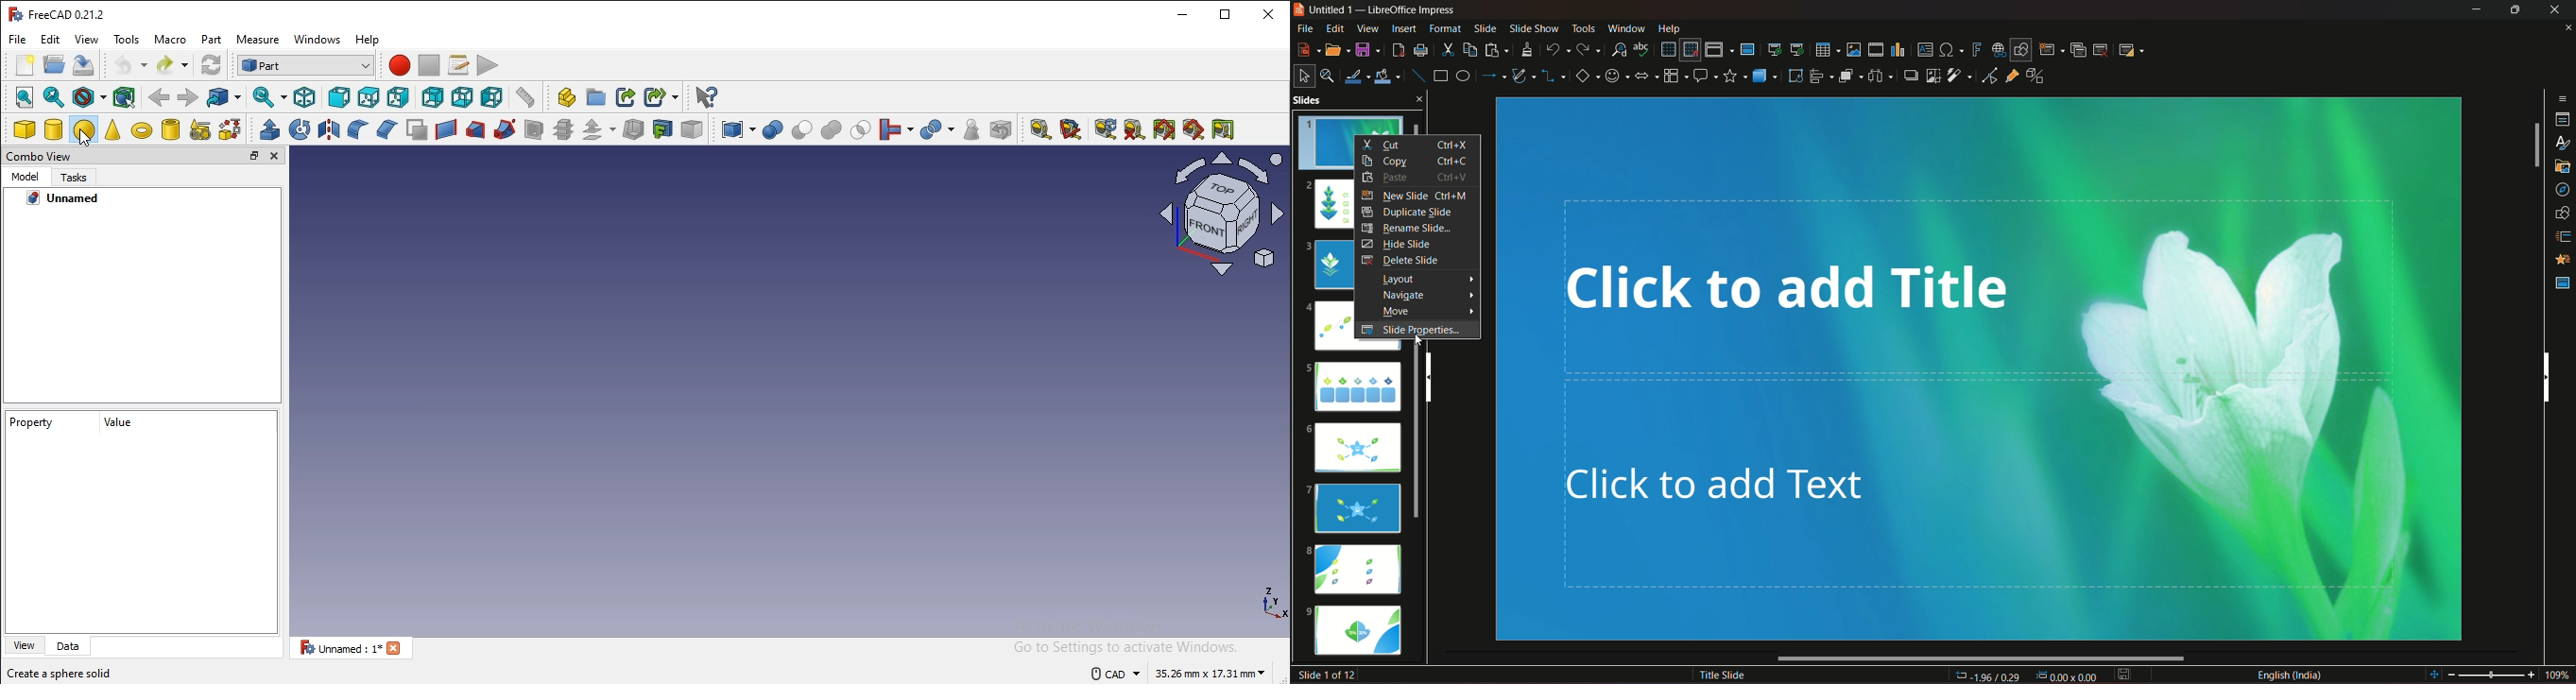 Image resolution: width=2576 pixels, height=700 pixels. I want to click on create a sphere solid, so click(63, 674).